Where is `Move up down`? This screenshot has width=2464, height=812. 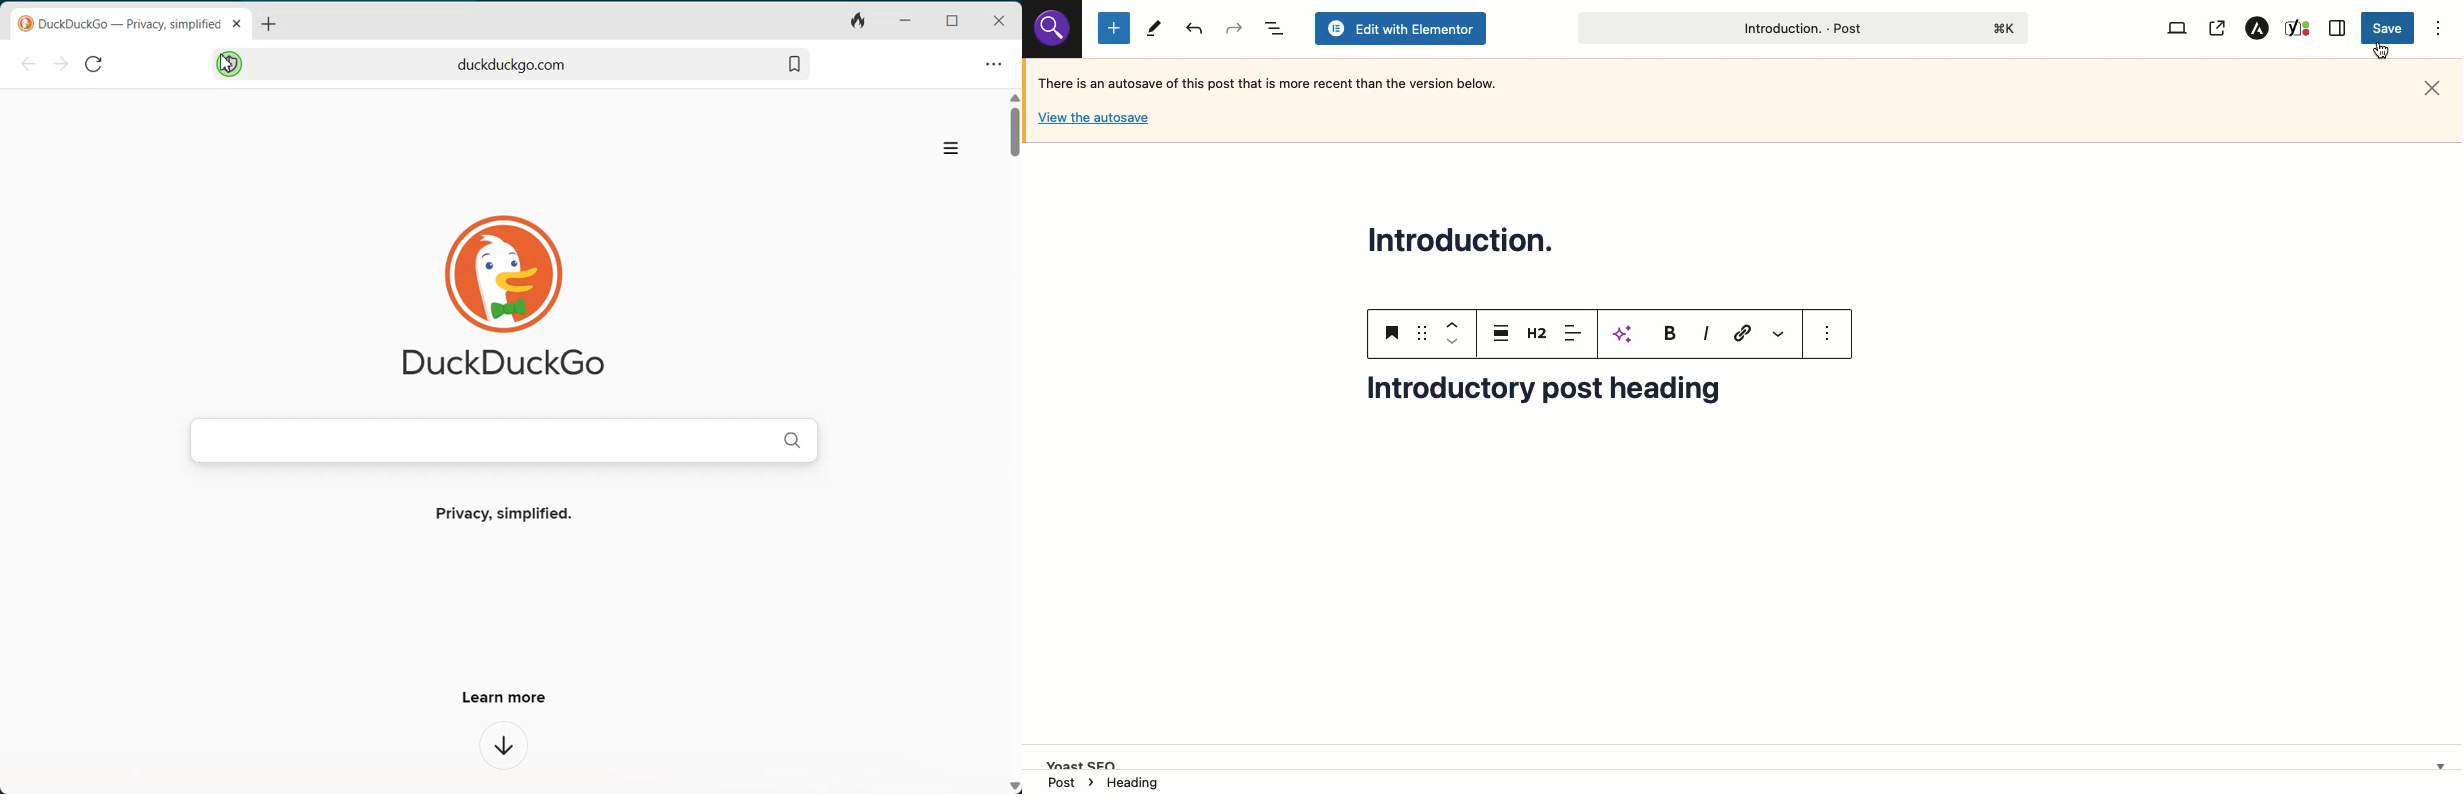 Move up down is located at coordinates (1450, 332).